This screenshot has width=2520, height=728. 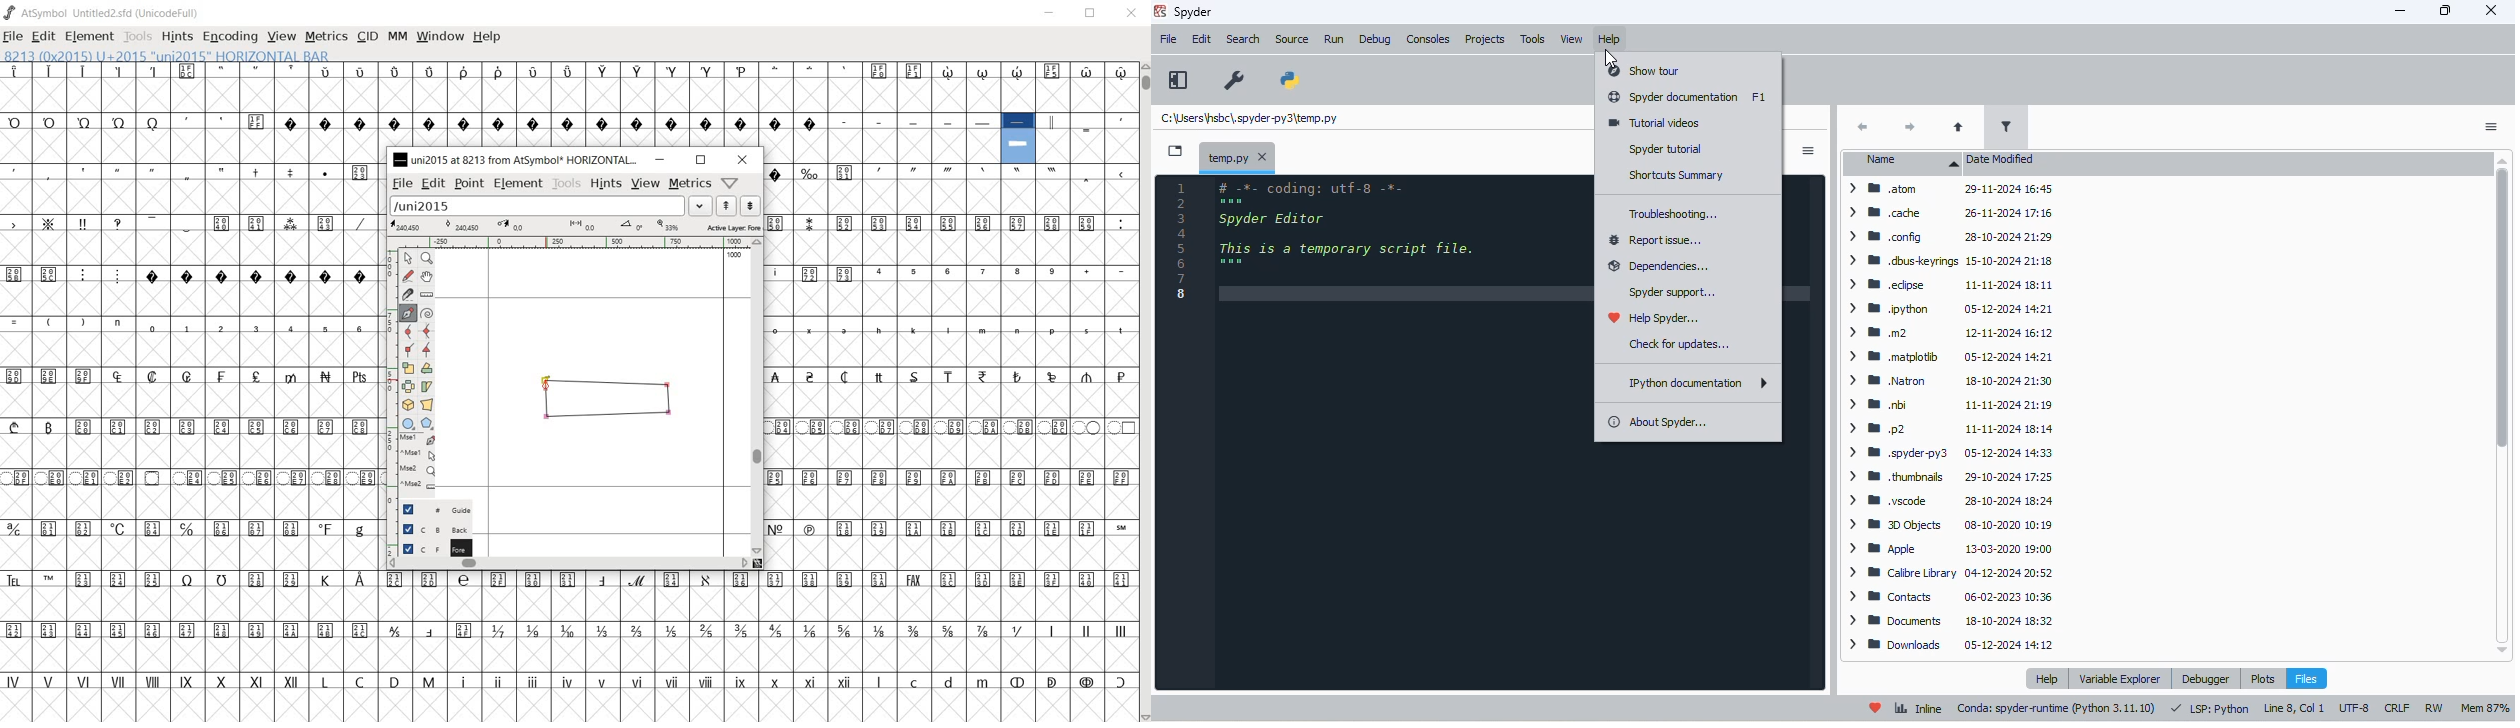 I want to click on > B Natron 18-10-2024 21:30, so click(x=1948, y=381).